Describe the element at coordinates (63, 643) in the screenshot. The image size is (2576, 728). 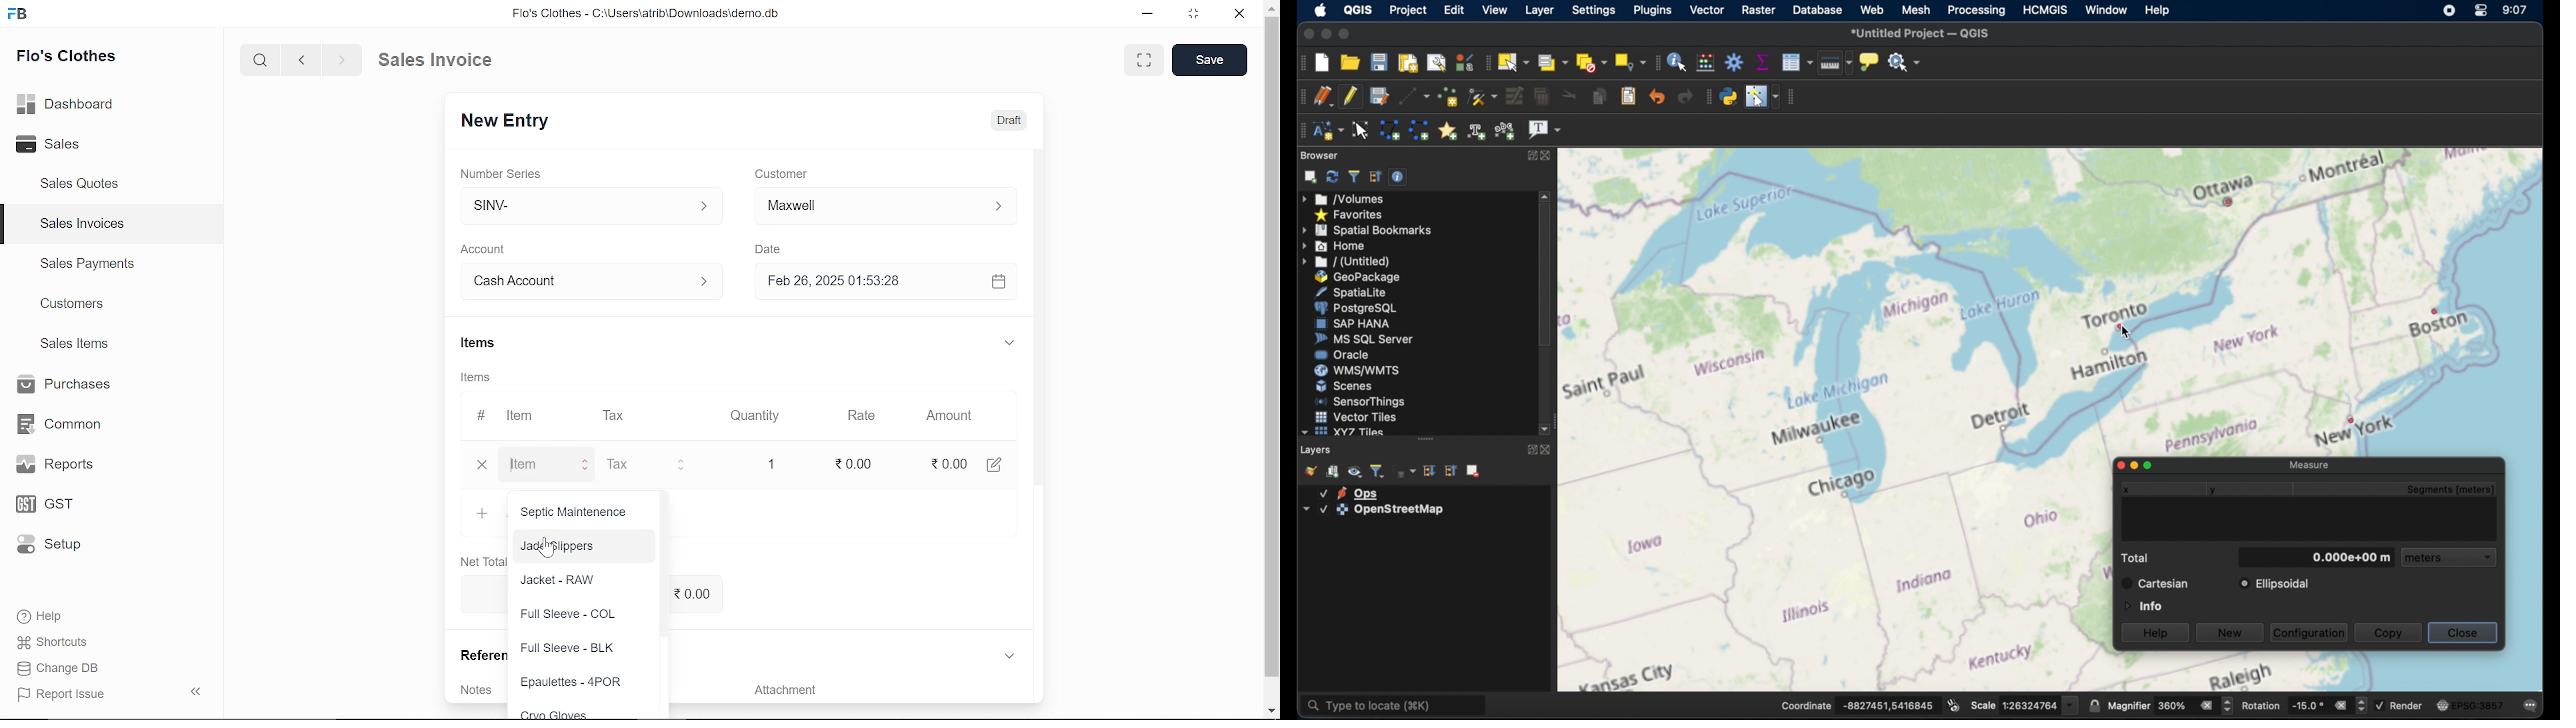
I see `Shortcuts` at that location.